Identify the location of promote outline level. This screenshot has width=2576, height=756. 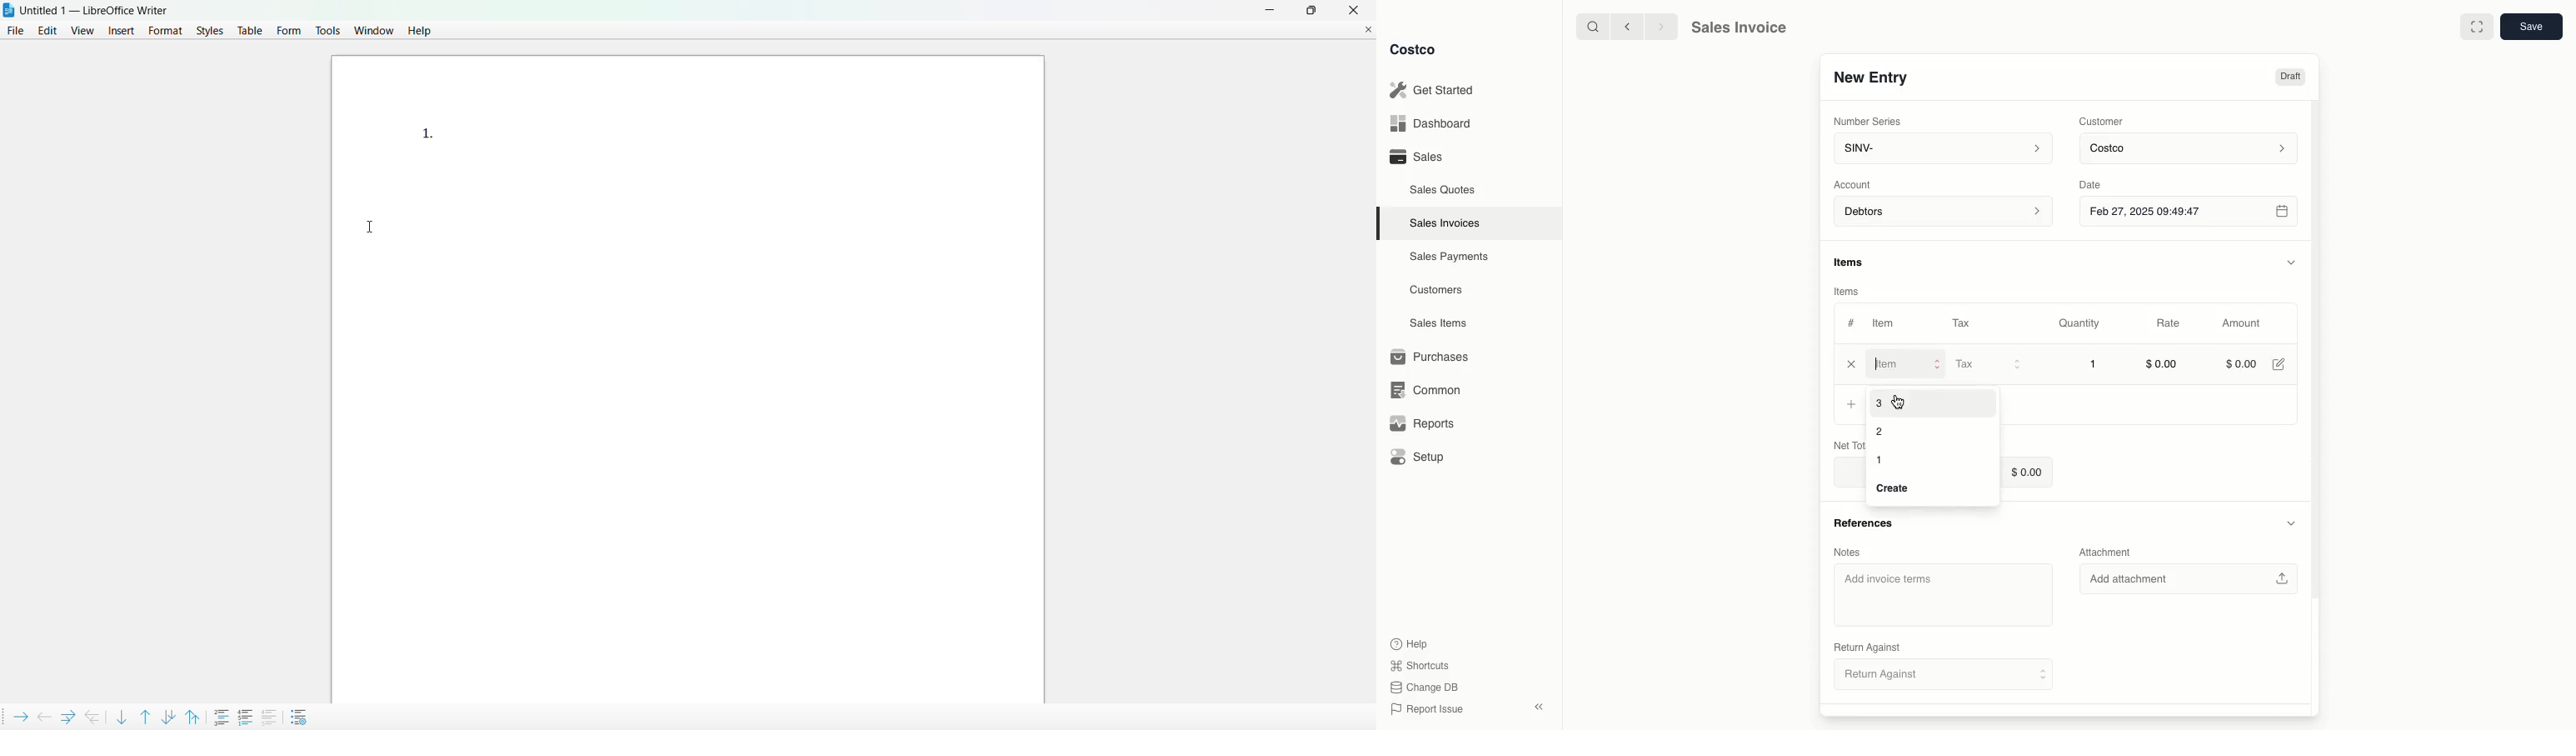
(42, 715).